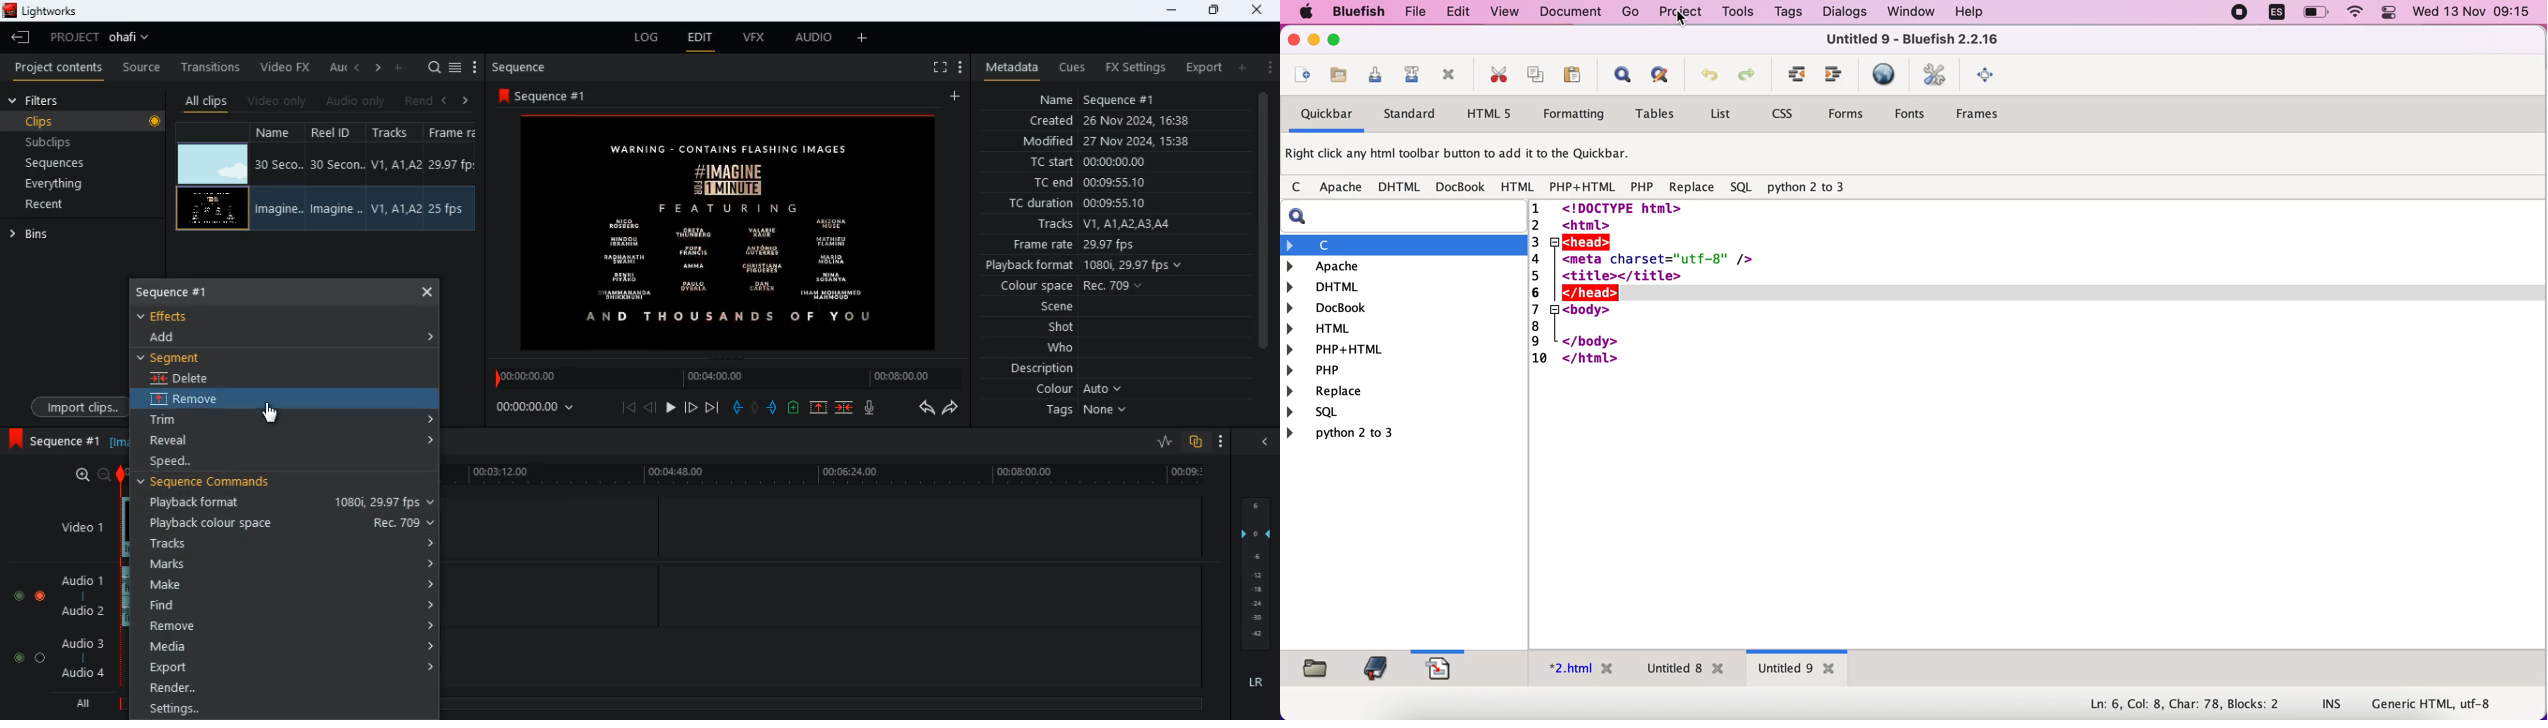 The height and width of the screenshot is (728, 2548). Describe the element at coordinates (700, 37) in the screenshot. I see `edit` at that location.